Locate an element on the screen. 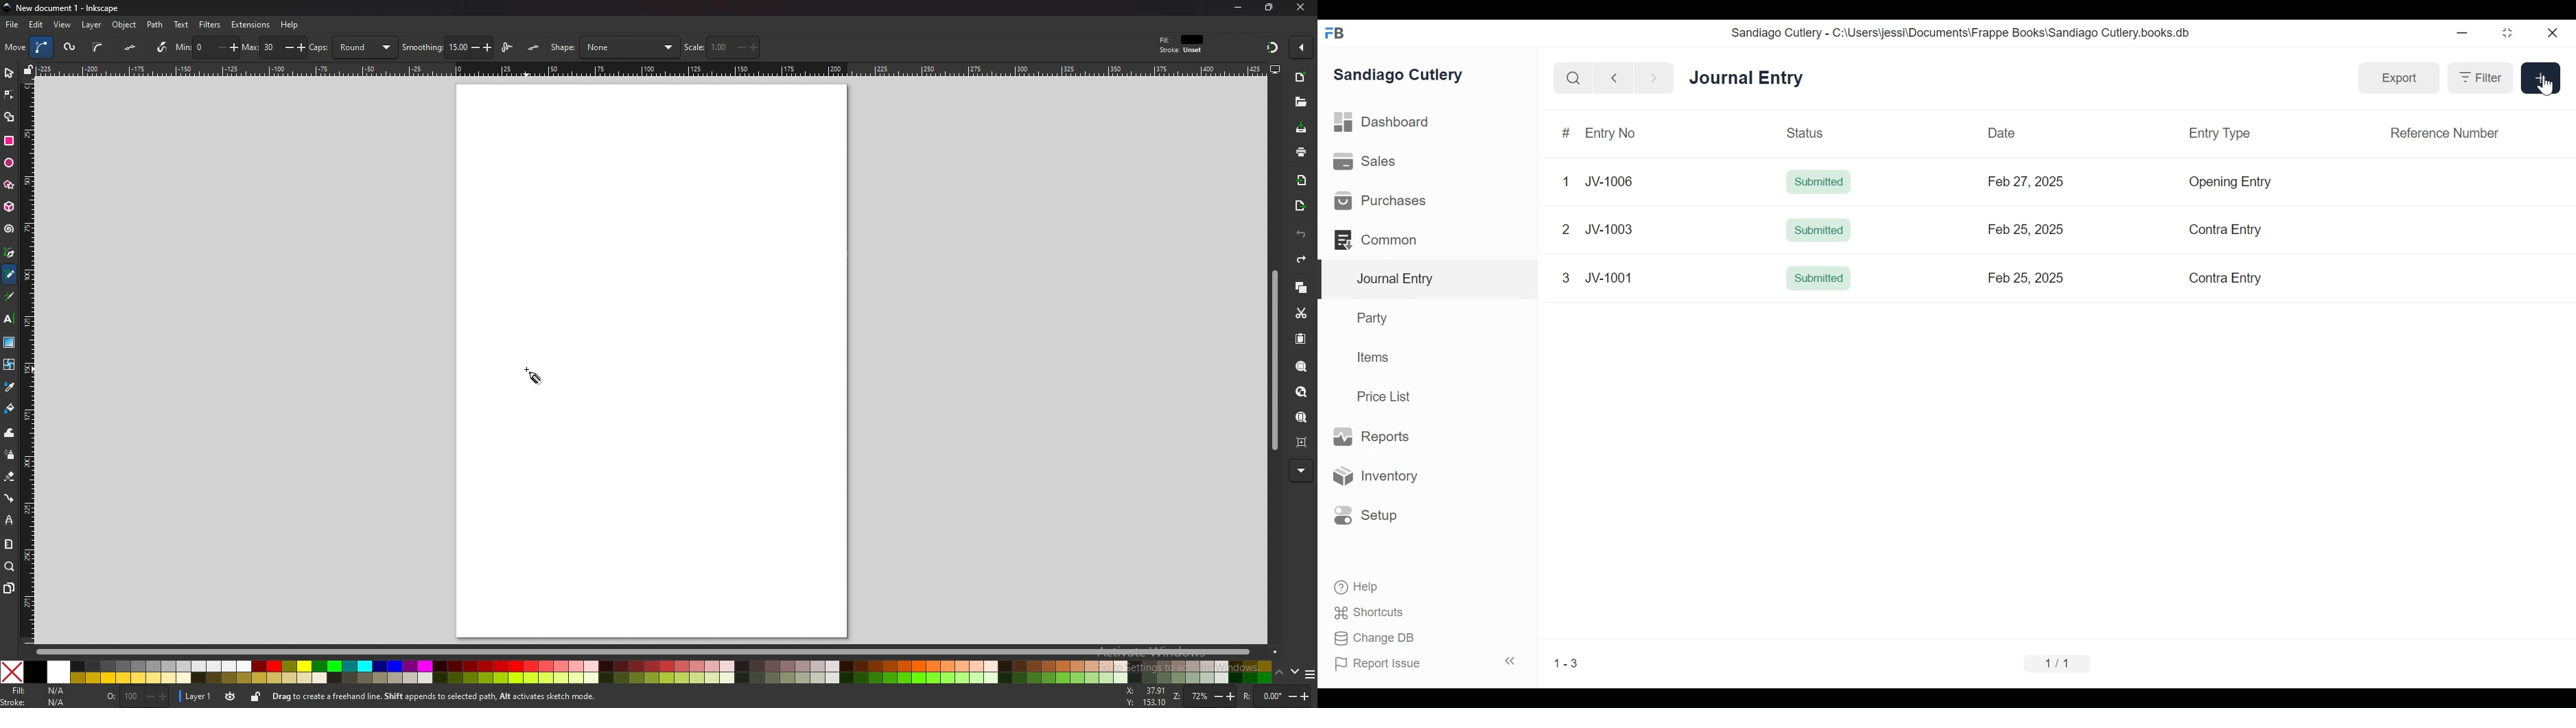  b spline path is located at coordinates (97, 47).